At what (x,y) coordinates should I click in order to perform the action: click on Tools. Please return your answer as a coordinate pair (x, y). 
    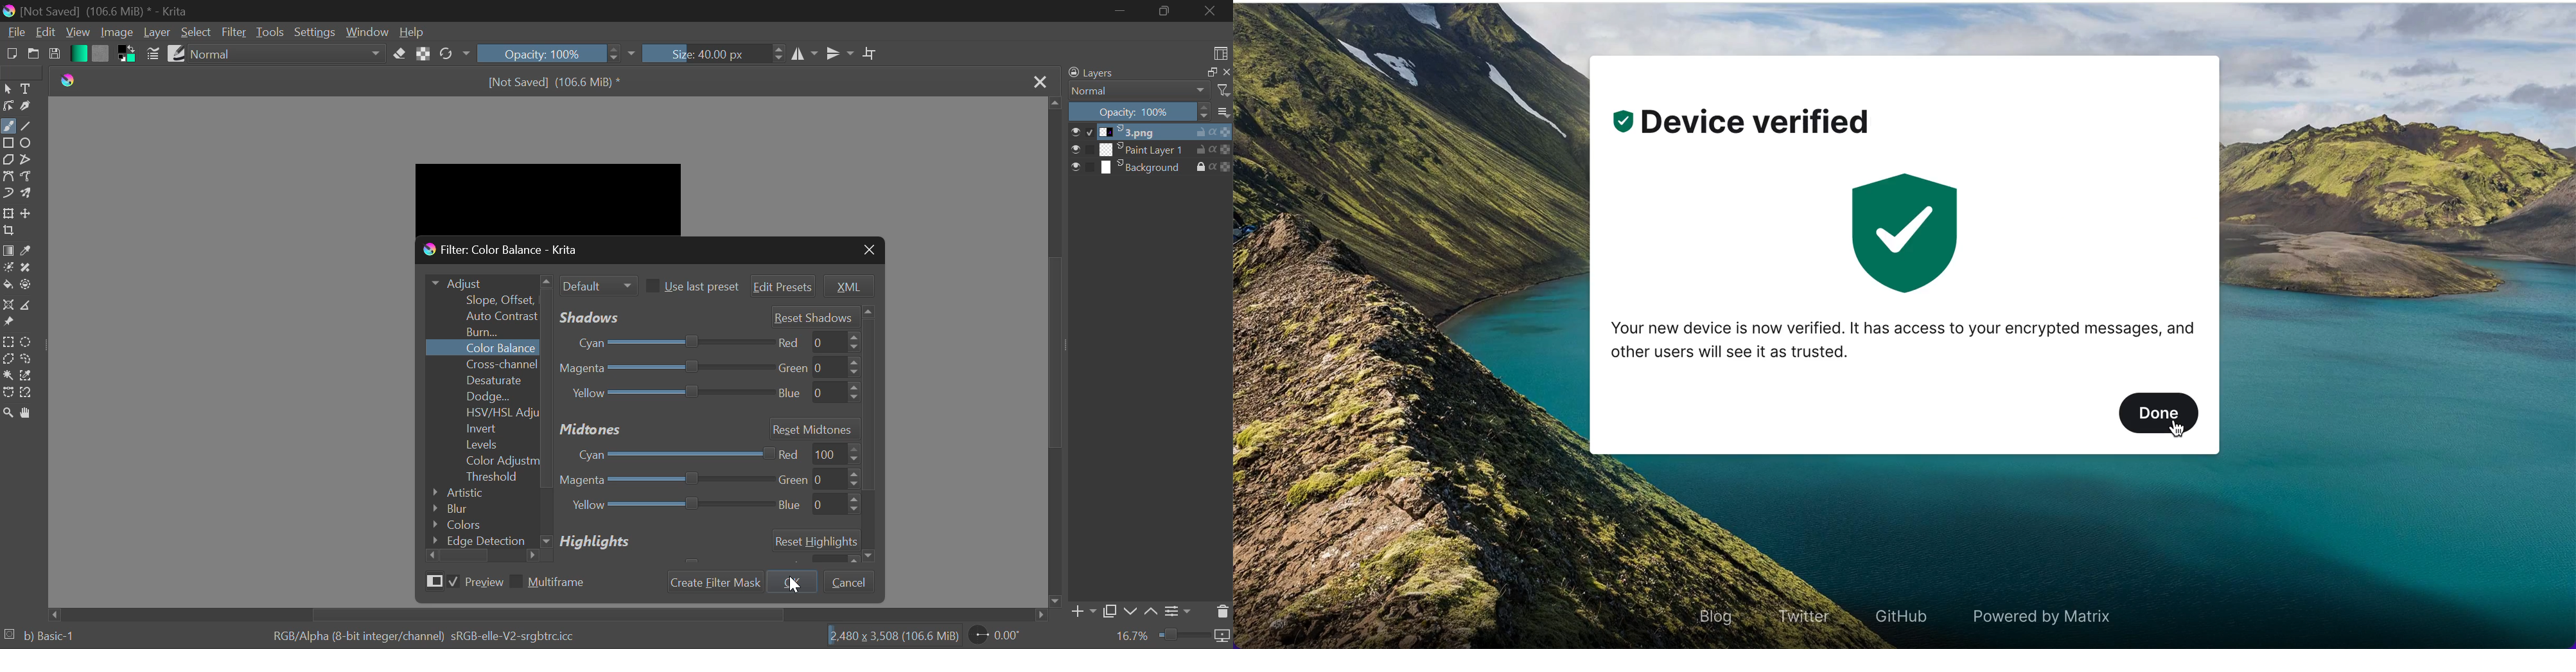
    Looking at the image, I should click on (271, 33).